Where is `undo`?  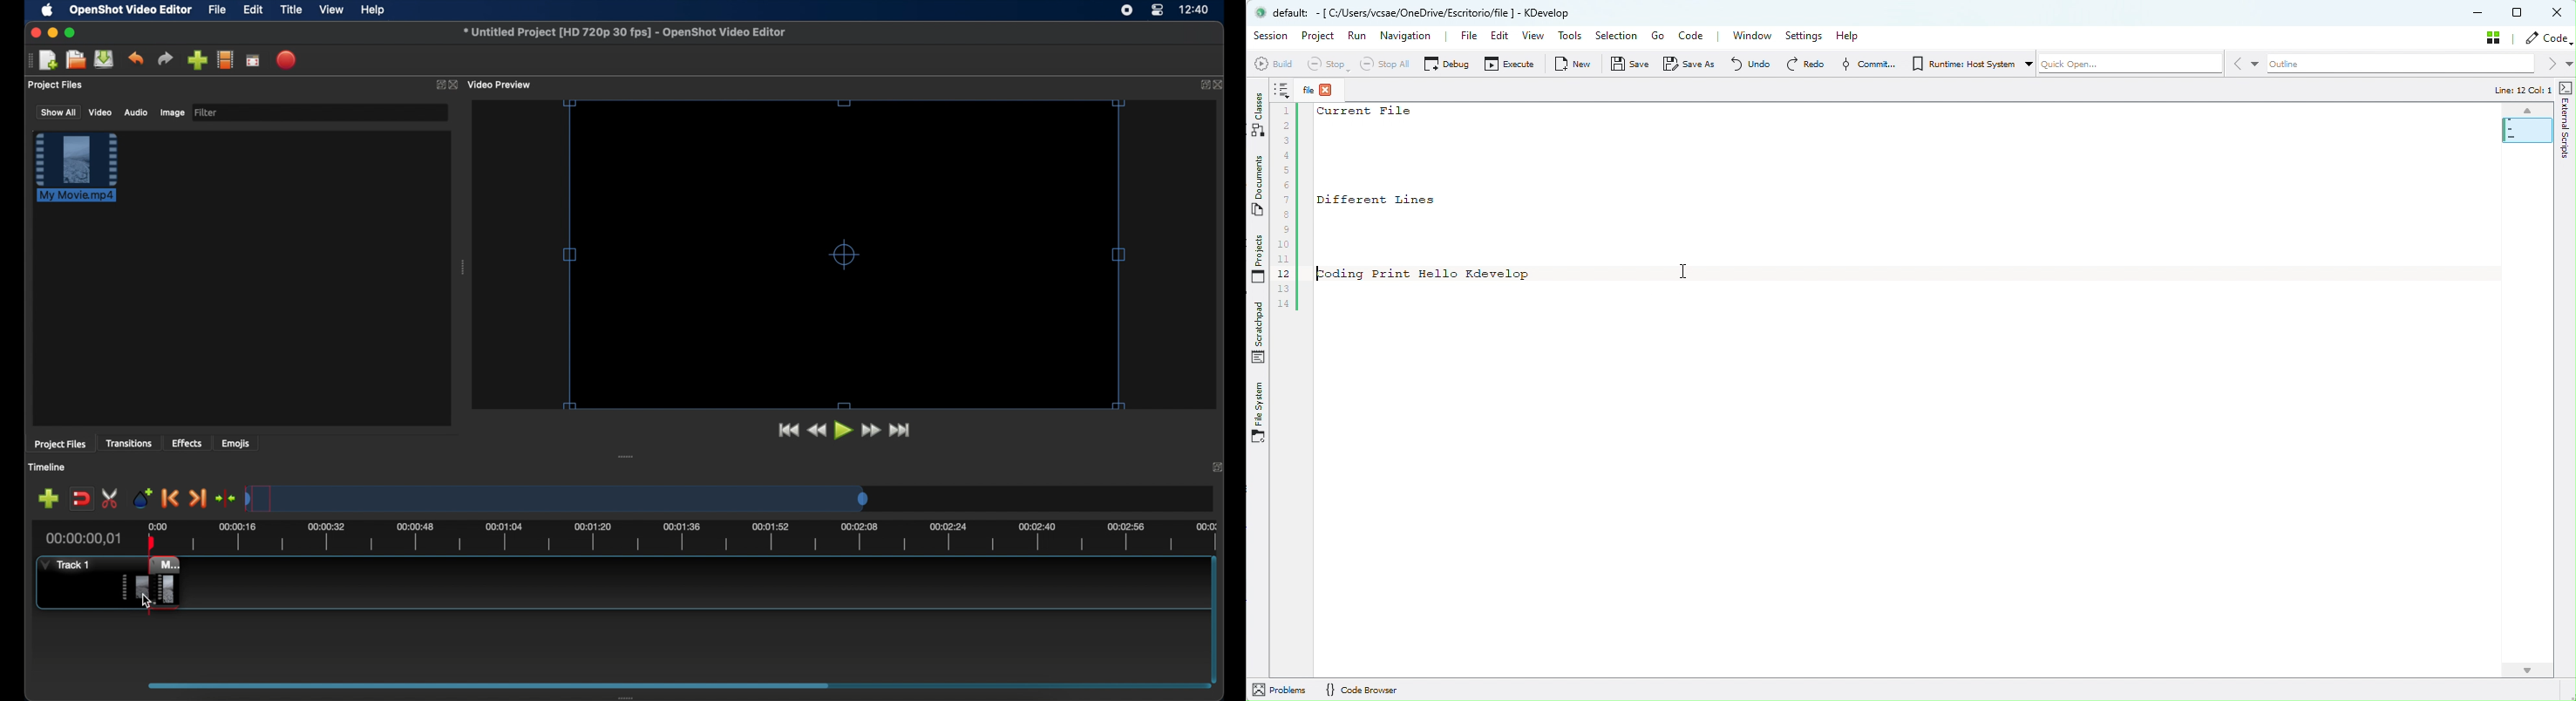
undo is located at coordinates (136, 58).